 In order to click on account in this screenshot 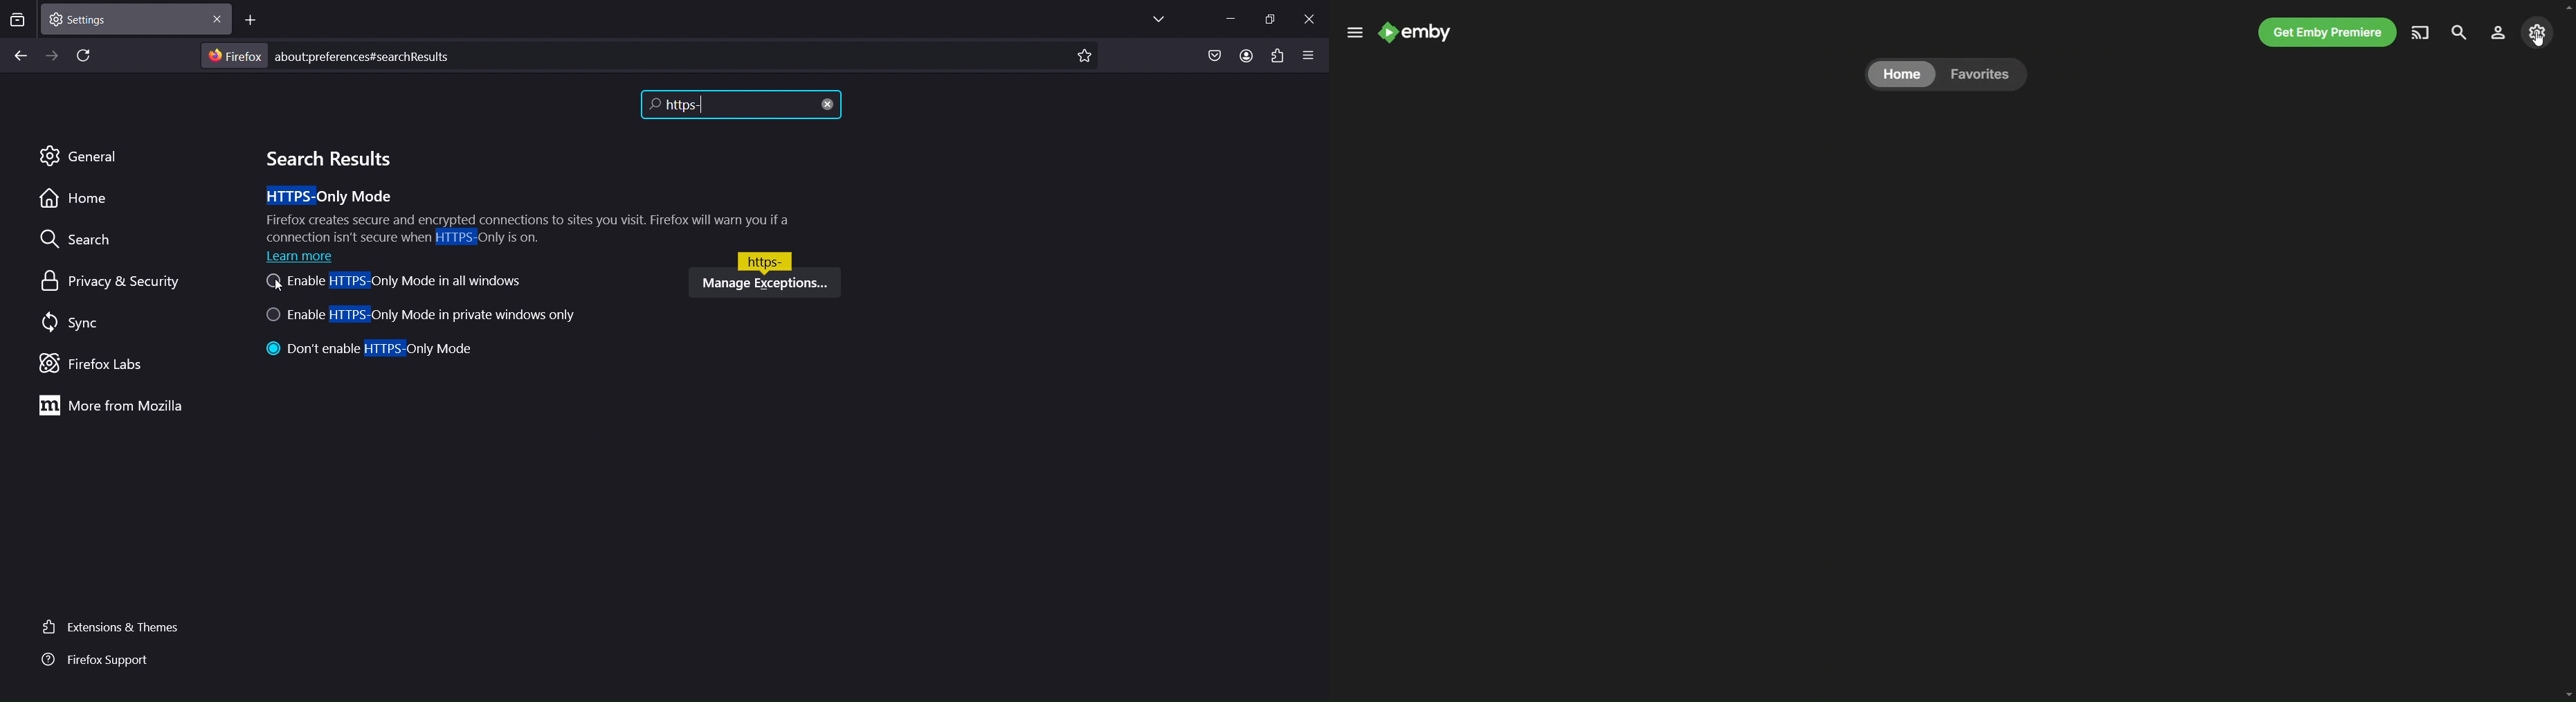, I will do `click(1247, 55)`.